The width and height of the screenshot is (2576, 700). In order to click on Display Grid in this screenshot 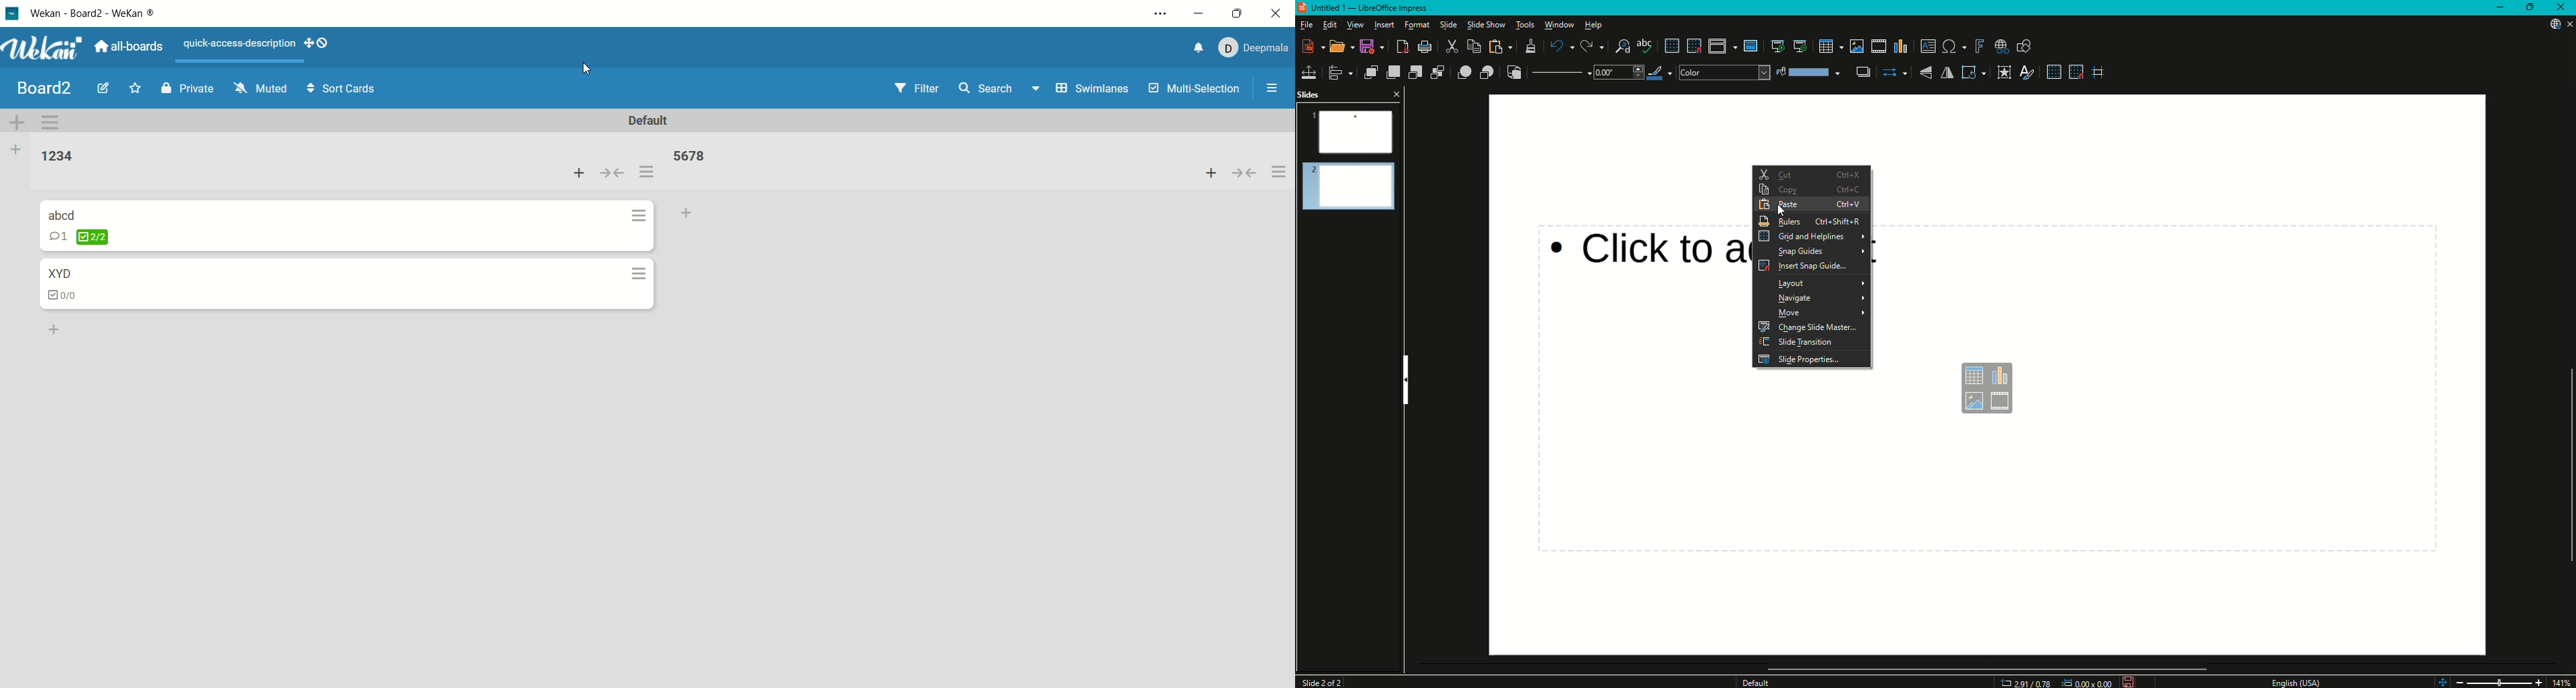, I will do `click(2052, 73)`.